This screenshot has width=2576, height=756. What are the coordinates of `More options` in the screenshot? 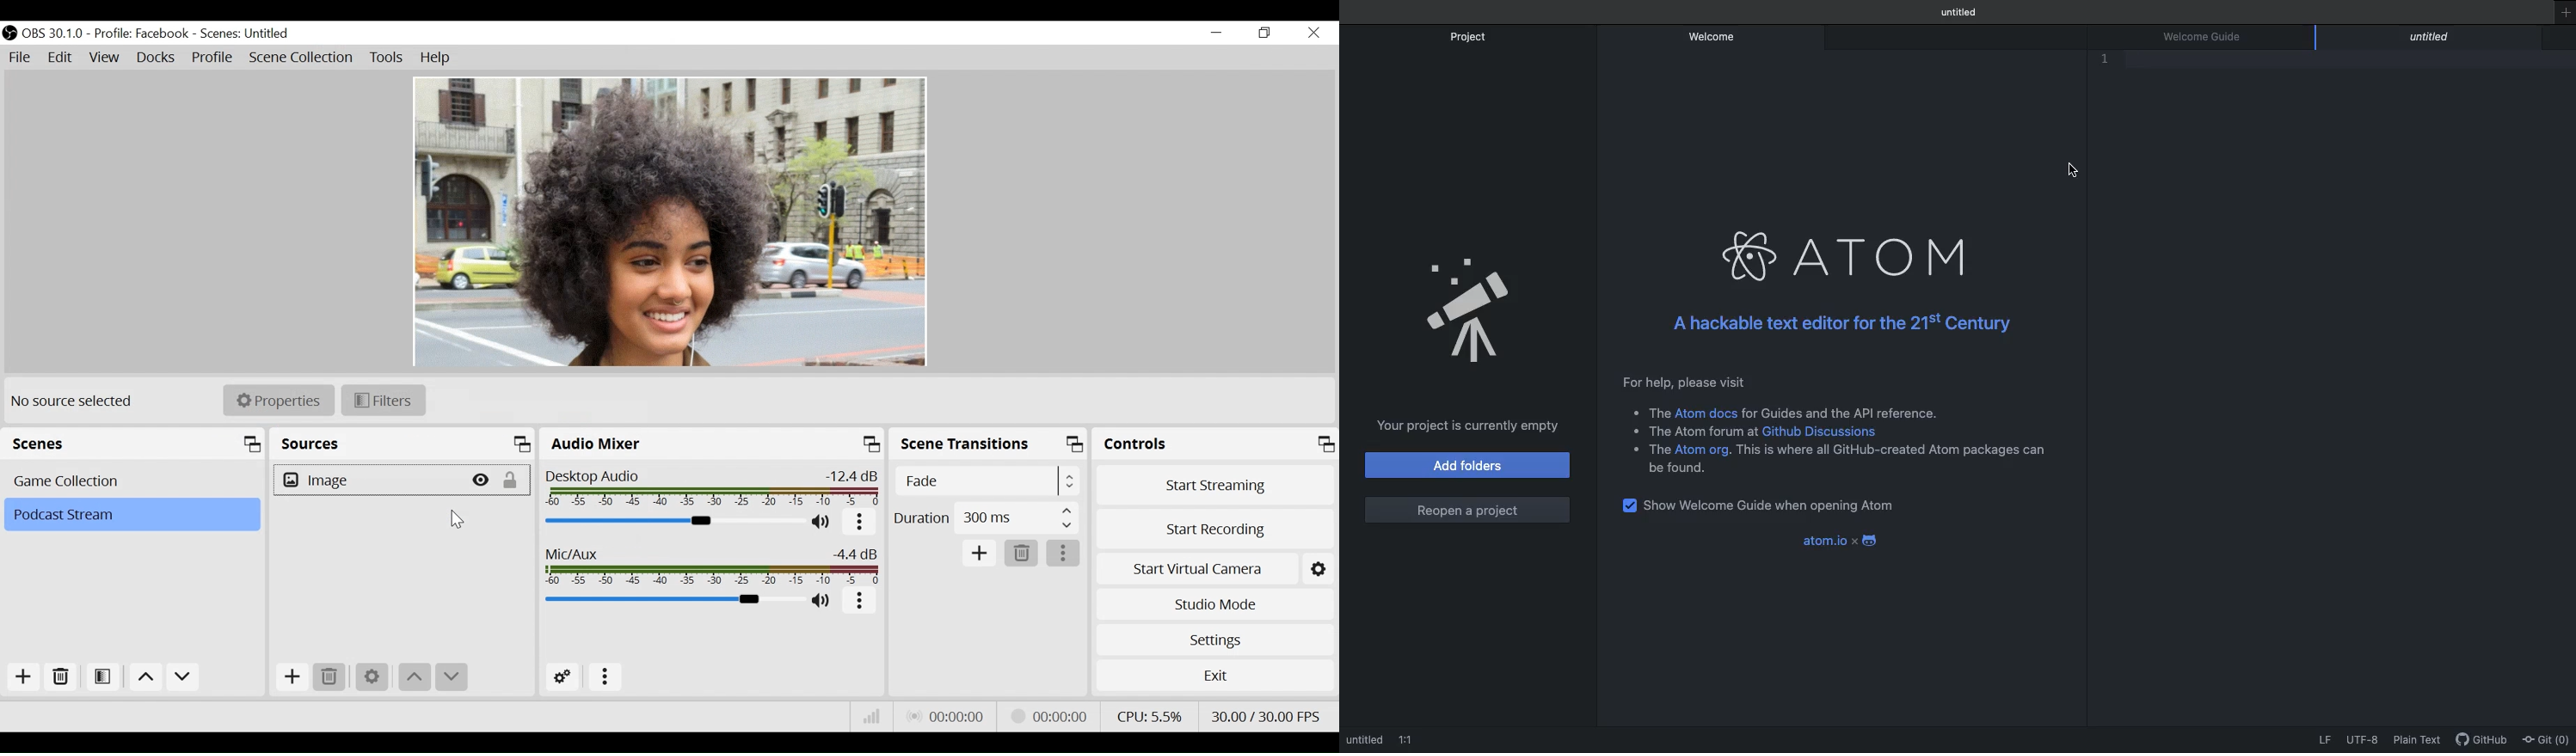 It's located at (861, 602).